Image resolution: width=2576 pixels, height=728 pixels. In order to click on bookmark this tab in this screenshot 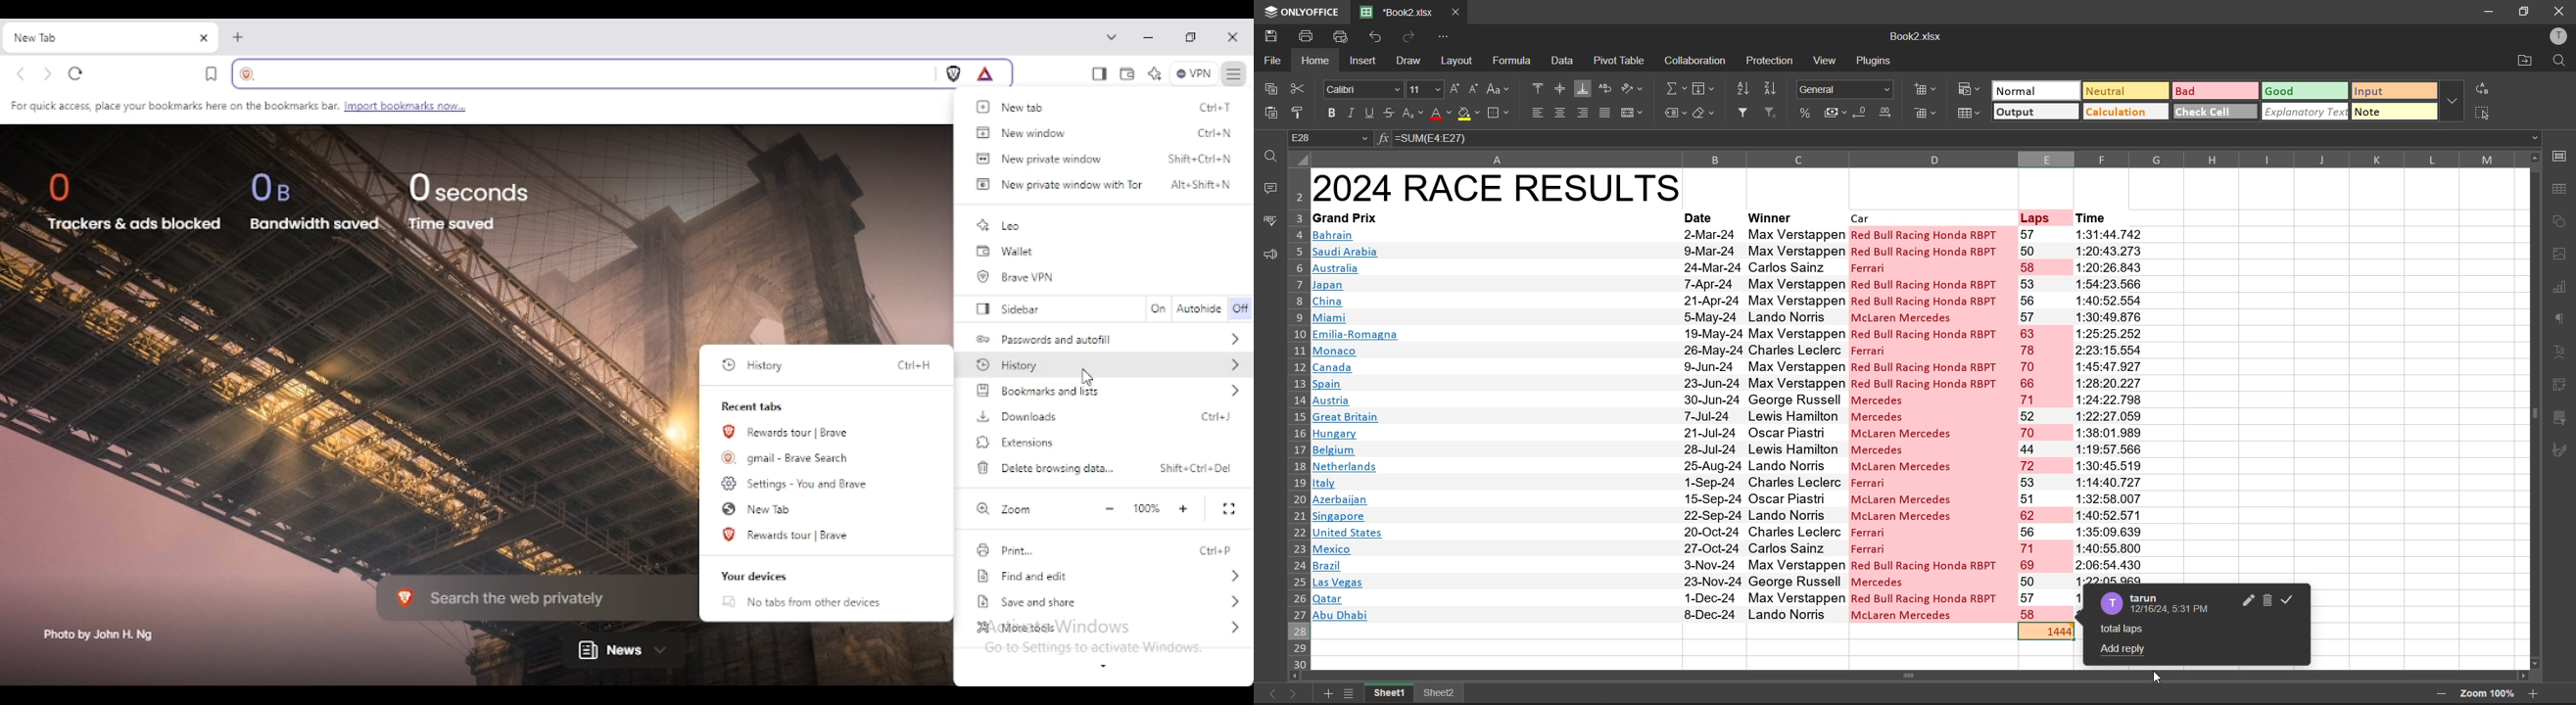, I will do `click(212, 73)`.